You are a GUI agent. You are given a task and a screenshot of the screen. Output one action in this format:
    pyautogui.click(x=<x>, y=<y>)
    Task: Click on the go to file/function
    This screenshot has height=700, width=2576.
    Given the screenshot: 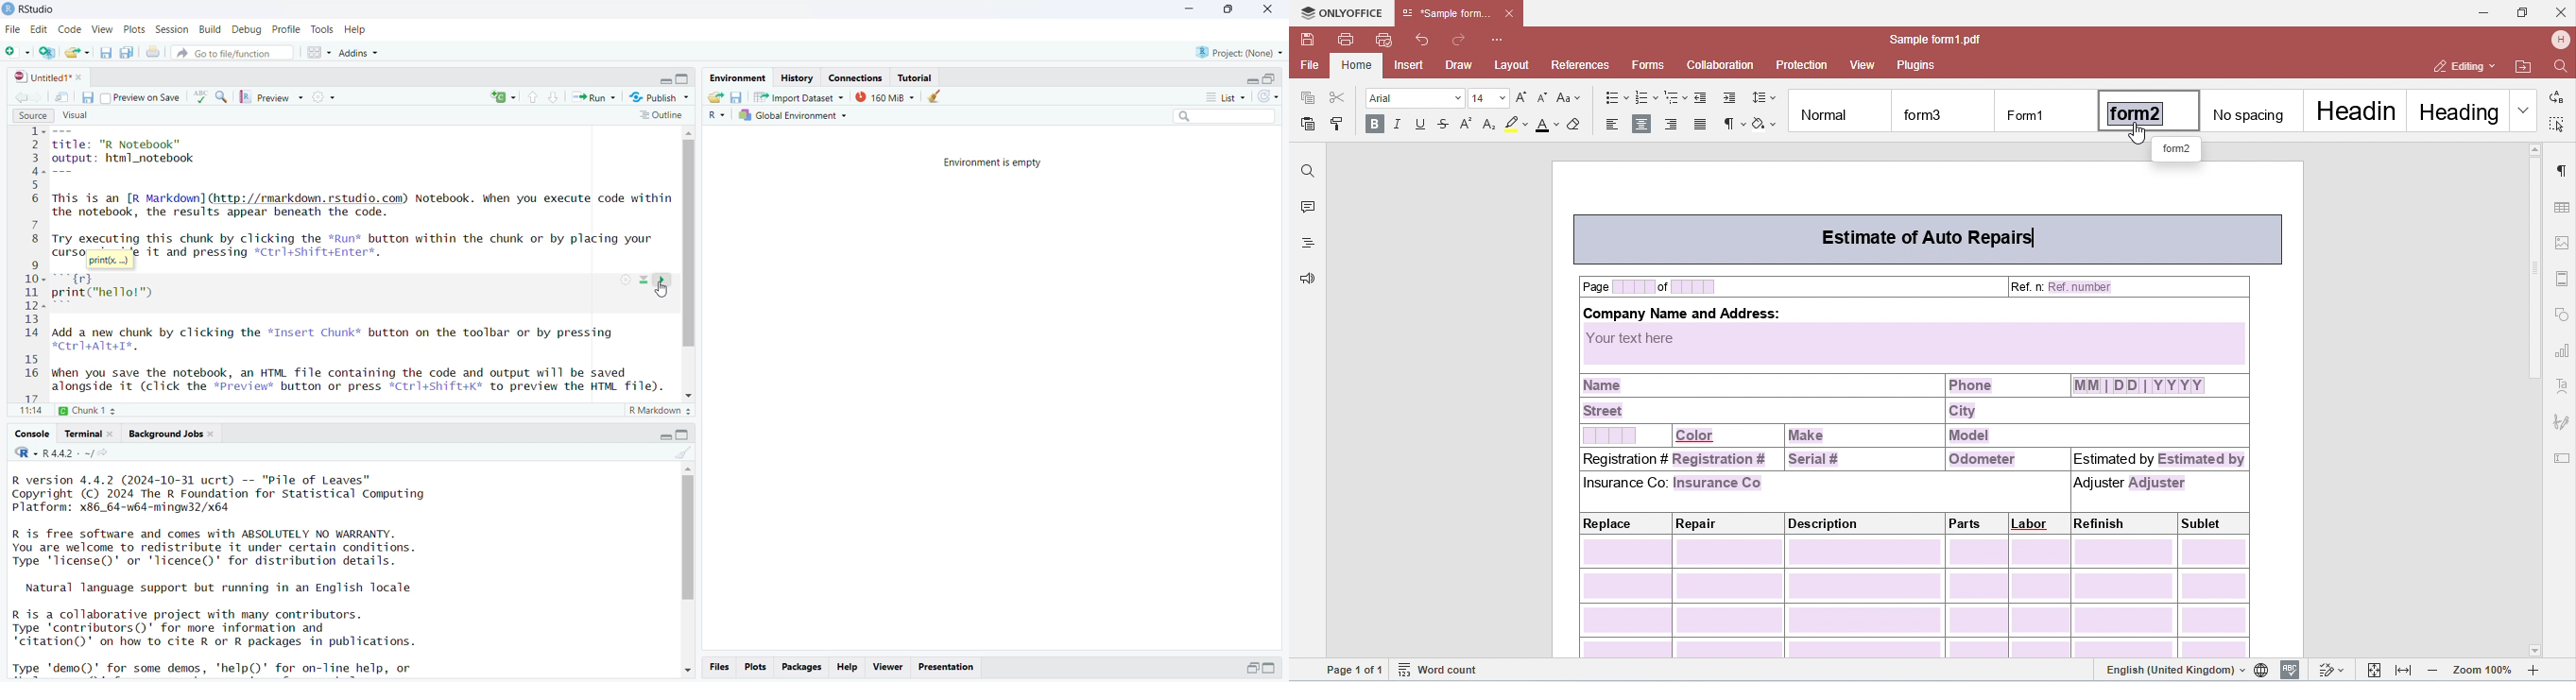 What is the action you would take?
    pyautogui.click(x=232, y=52)
    